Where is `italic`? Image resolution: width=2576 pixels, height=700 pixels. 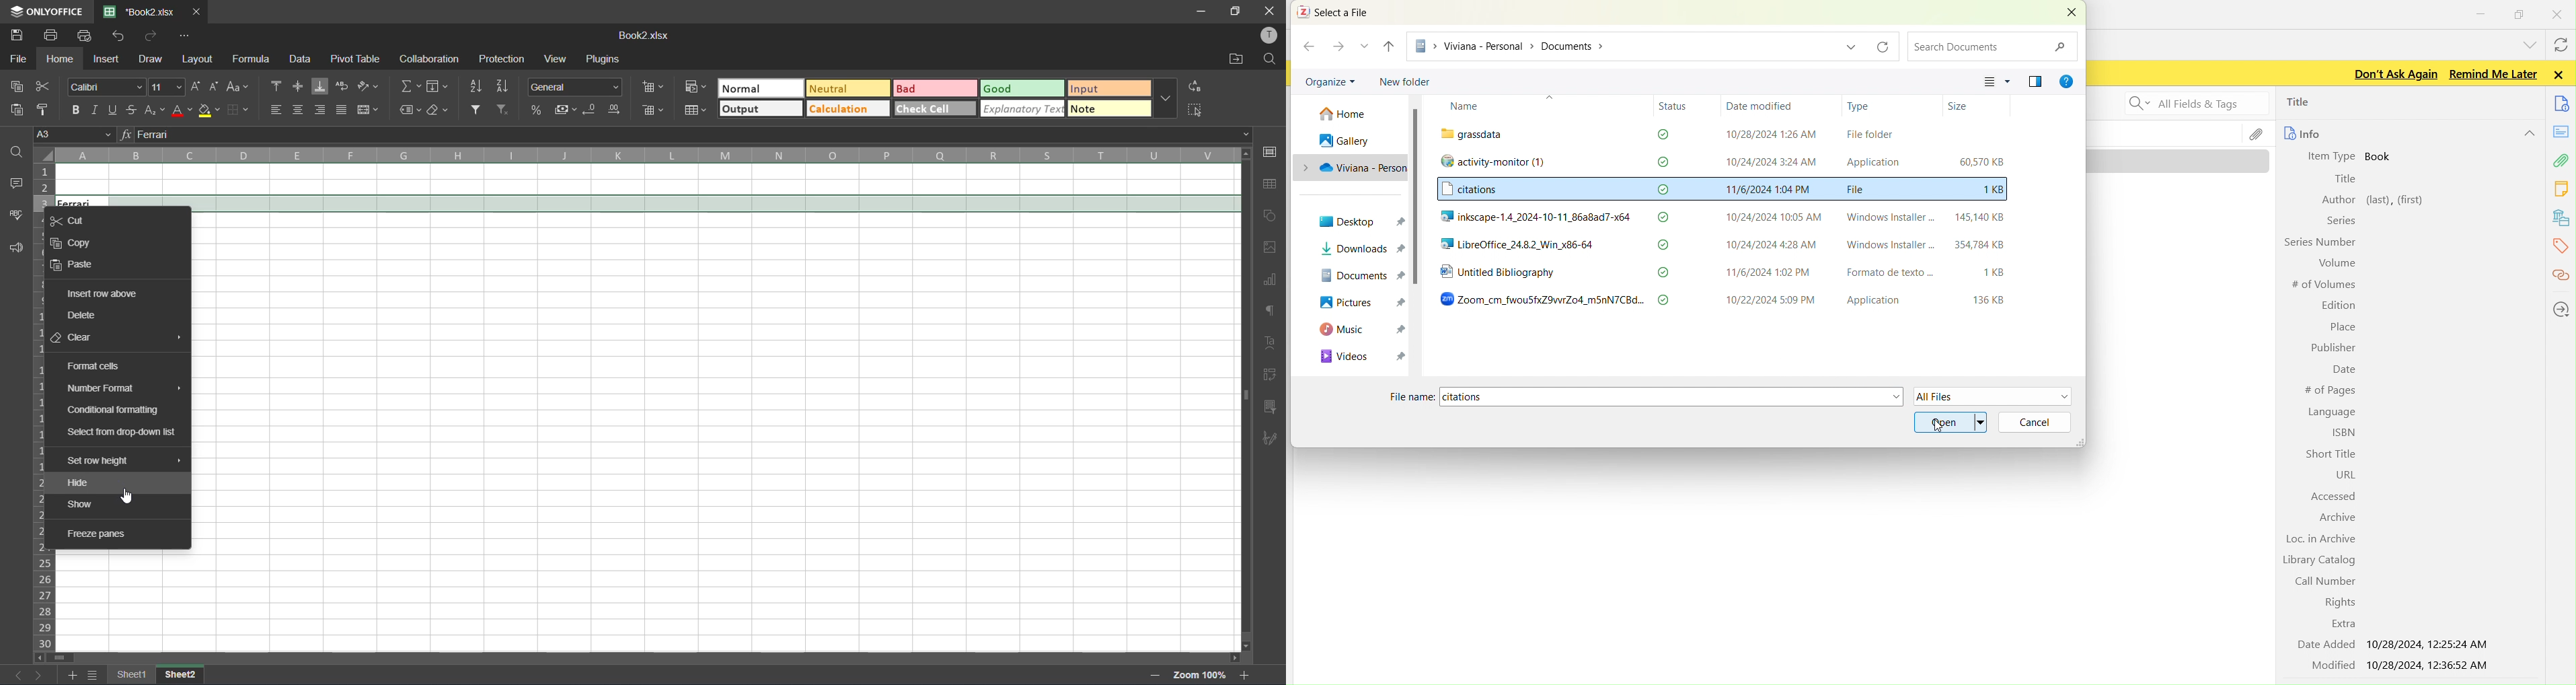 italic is located at coordinates (95, 109).